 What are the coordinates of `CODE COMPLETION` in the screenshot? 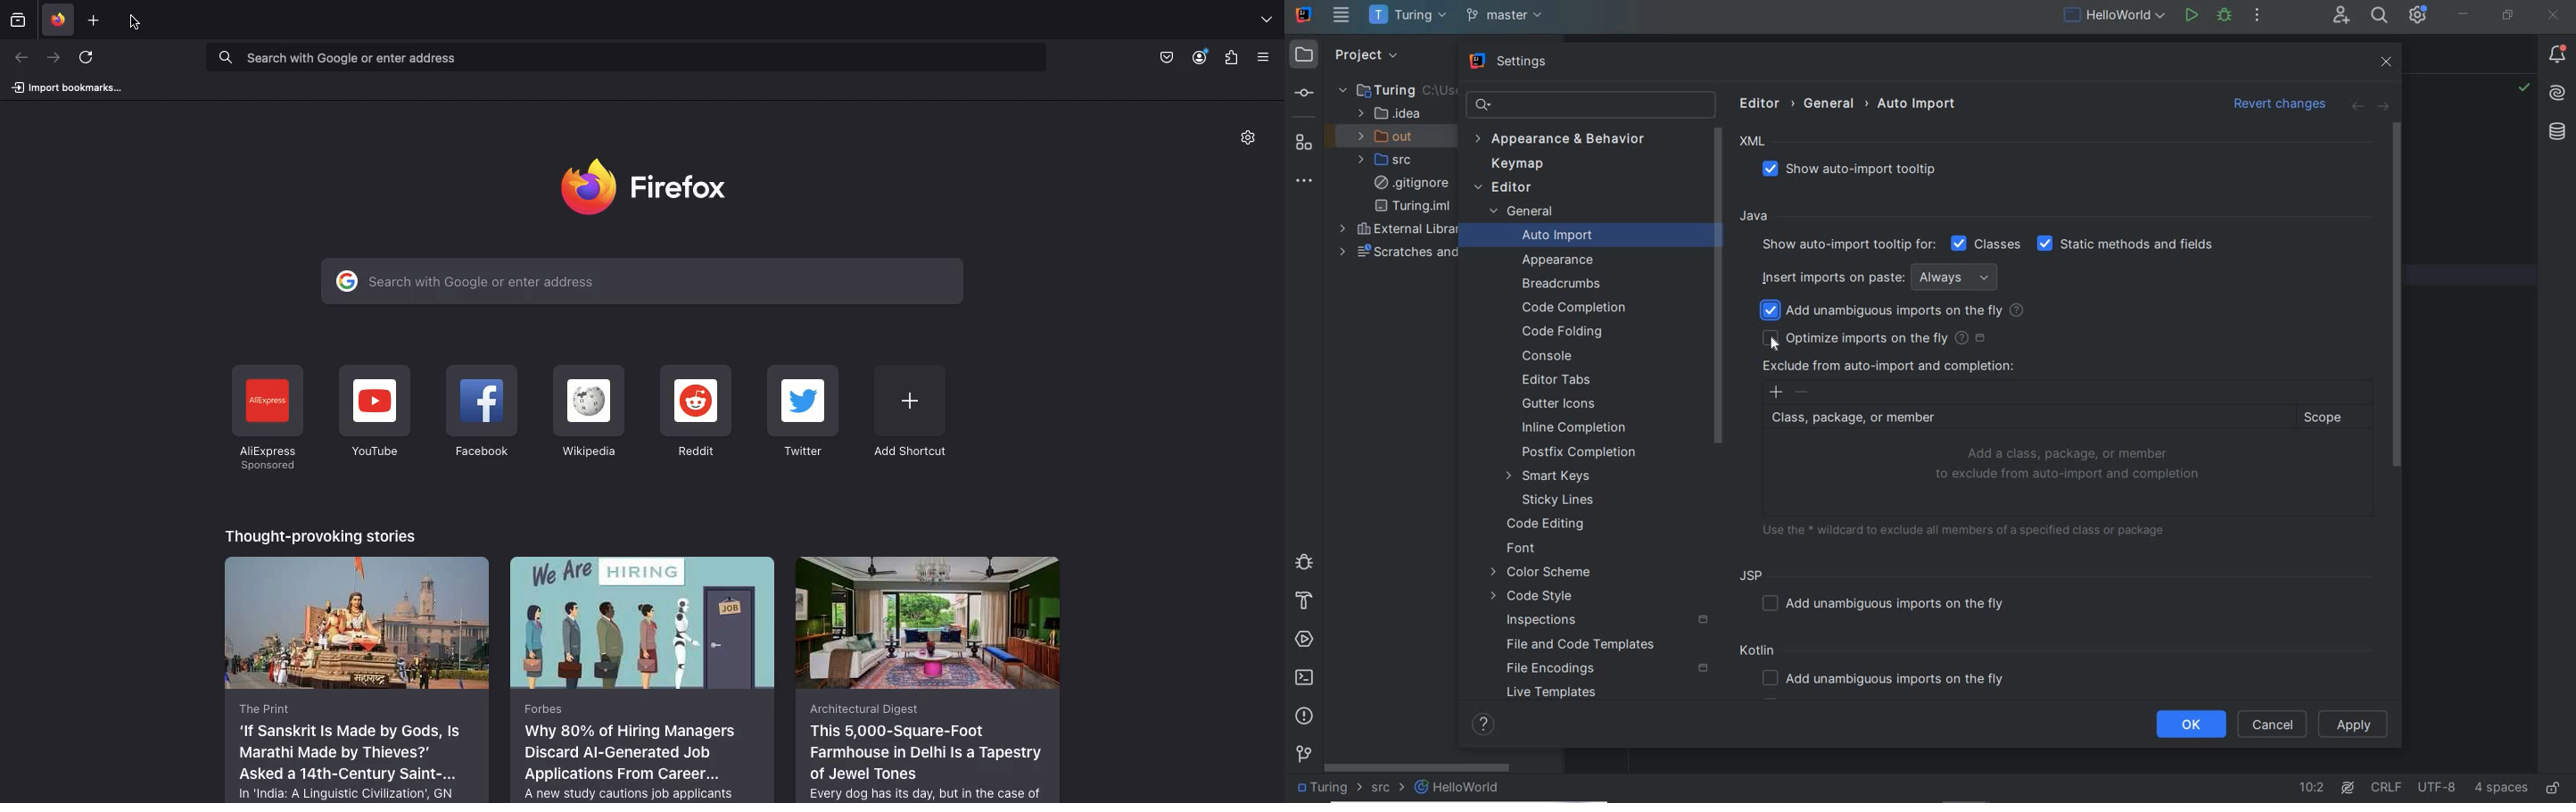 It's located at (1572, 306).